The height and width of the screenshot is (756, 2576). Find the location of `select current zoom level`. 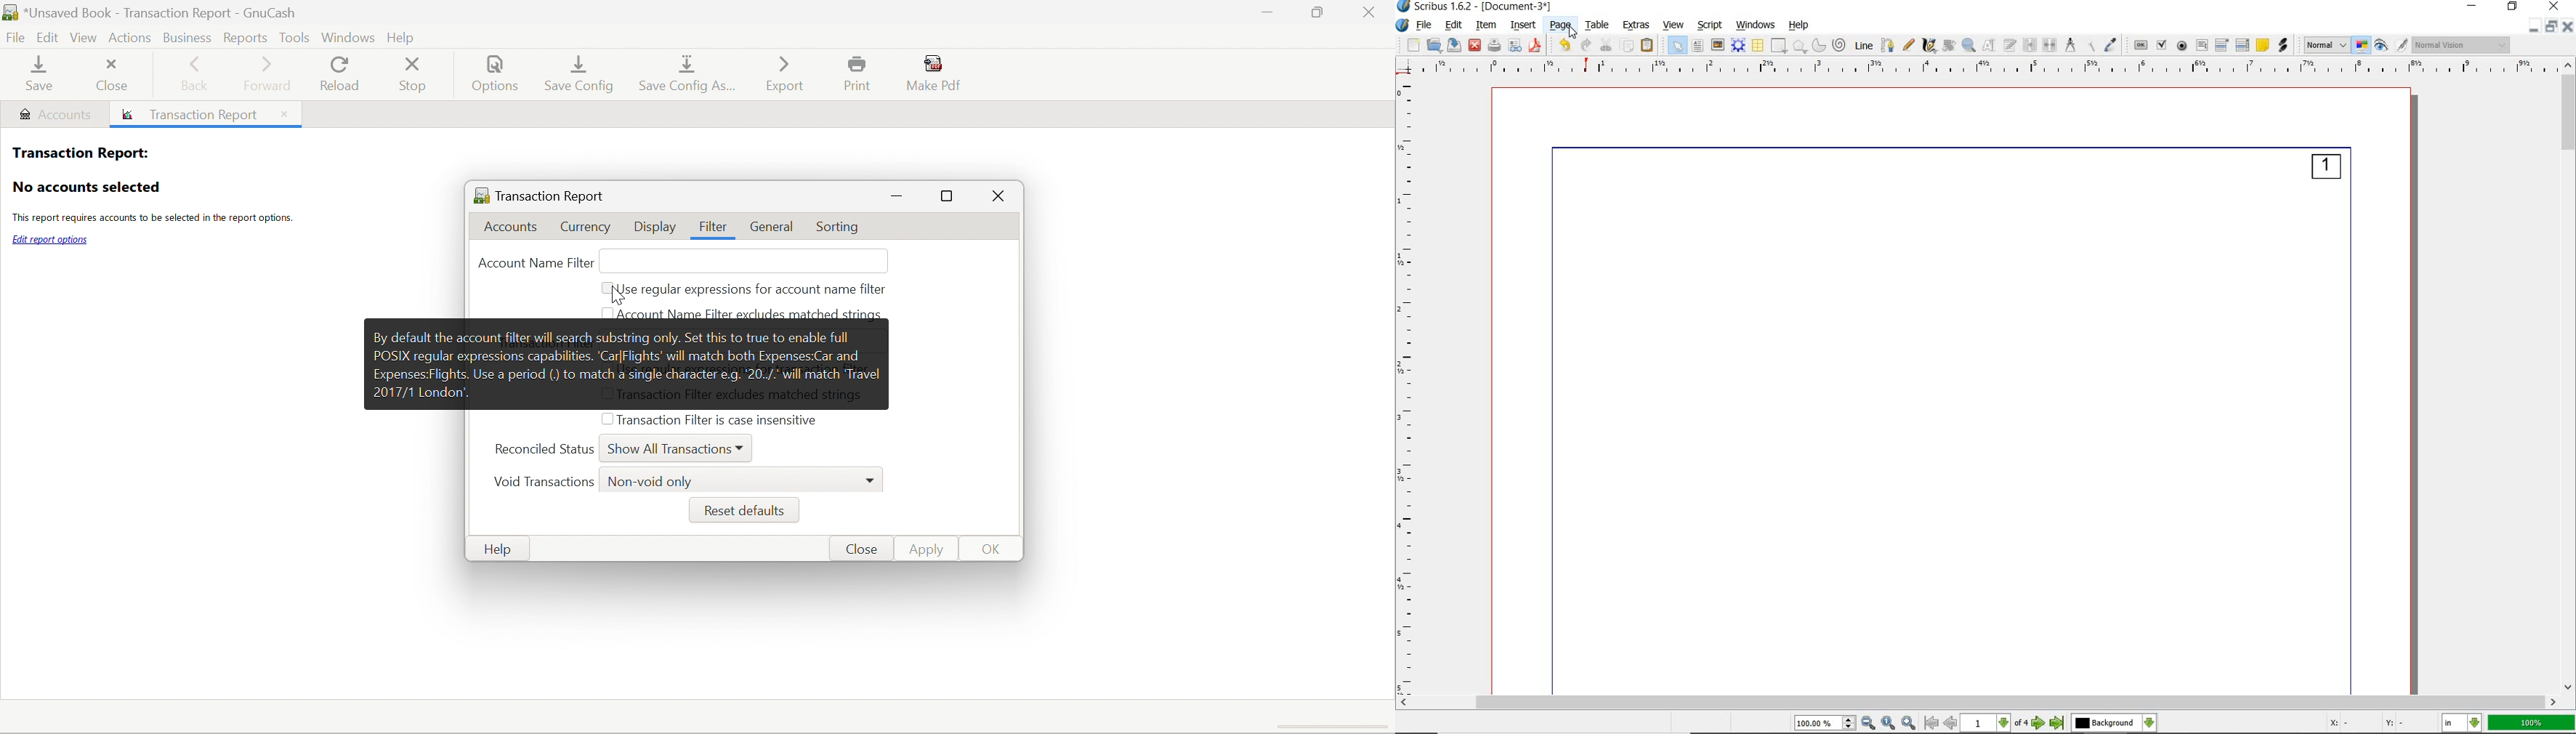

select current zoom level is located at coordinates (1826, 723).